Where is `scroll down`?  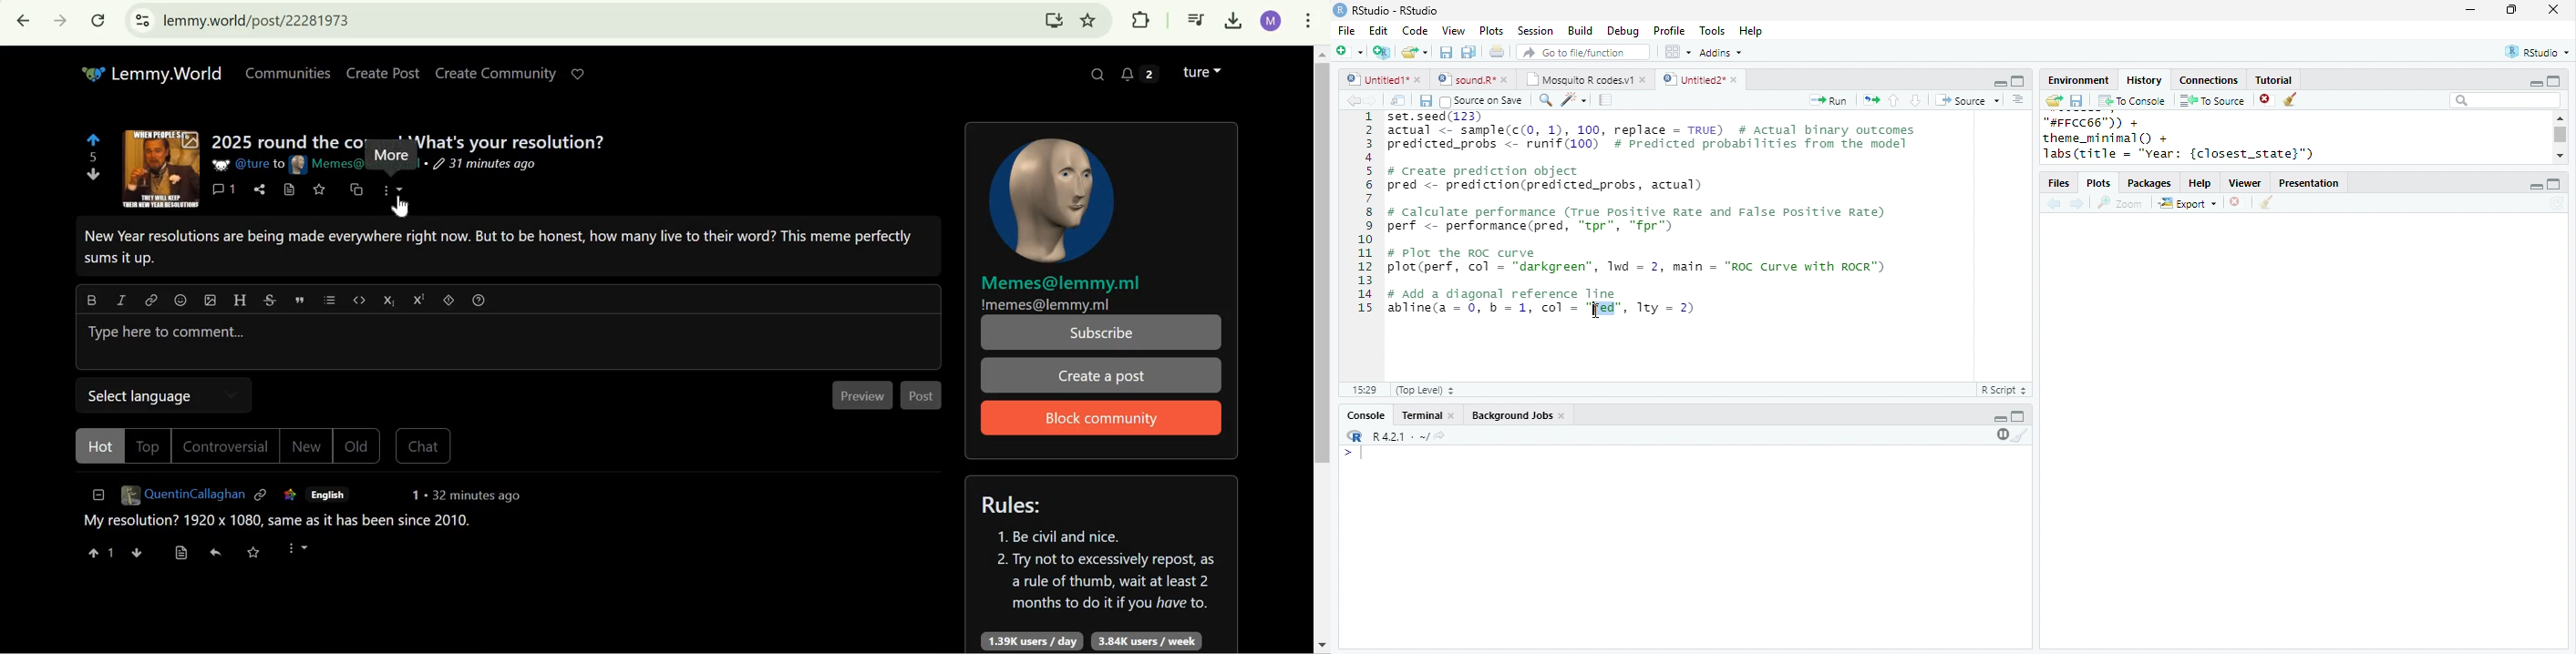 scroll down is located at coordinates (2560, 155).